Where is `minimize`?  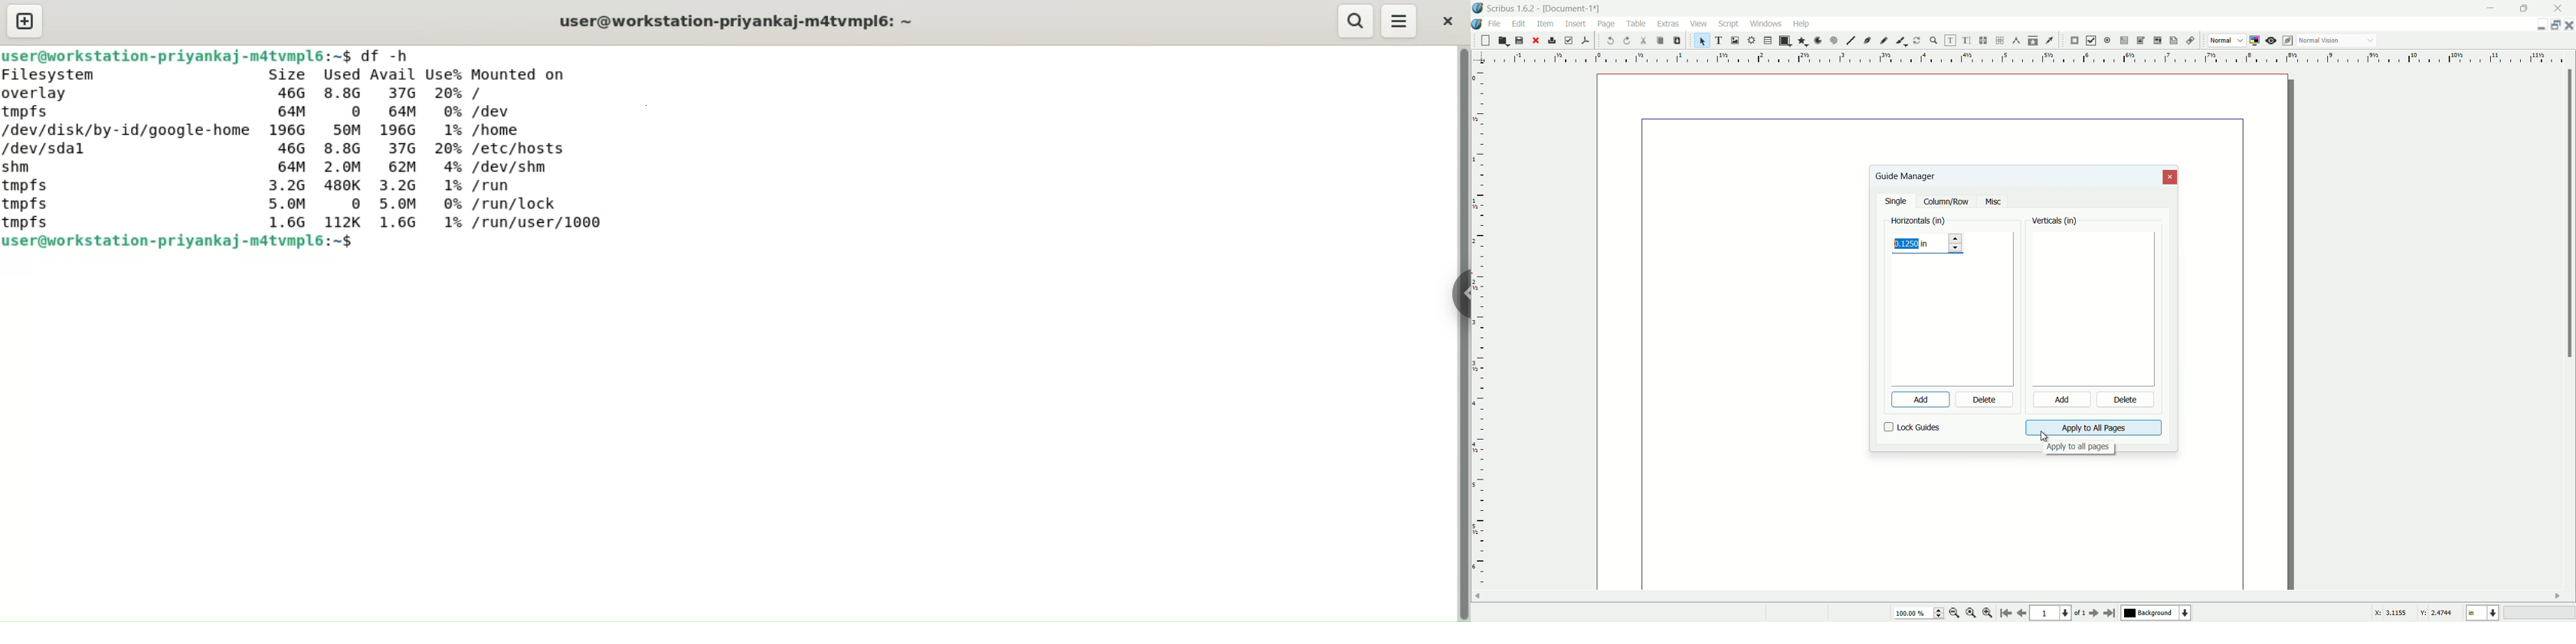 minimize is located at coordinates (2492, 7).